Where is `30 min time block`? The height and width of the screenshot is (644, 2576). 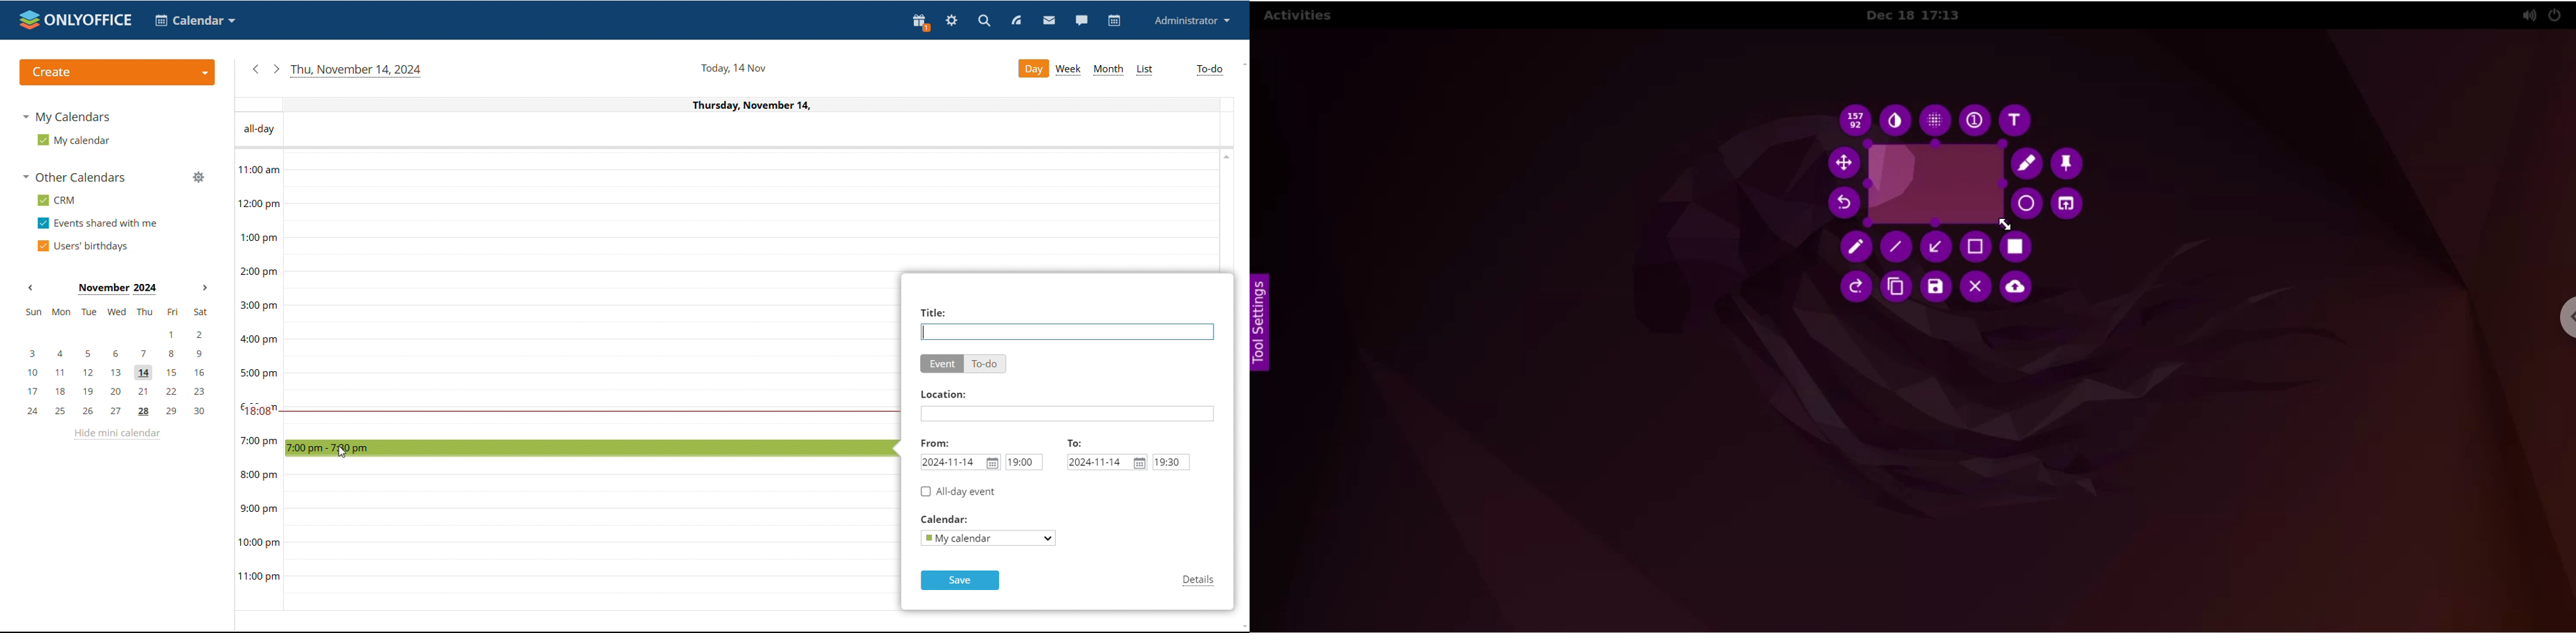 30 min time block is located at coordinates (751, 178).